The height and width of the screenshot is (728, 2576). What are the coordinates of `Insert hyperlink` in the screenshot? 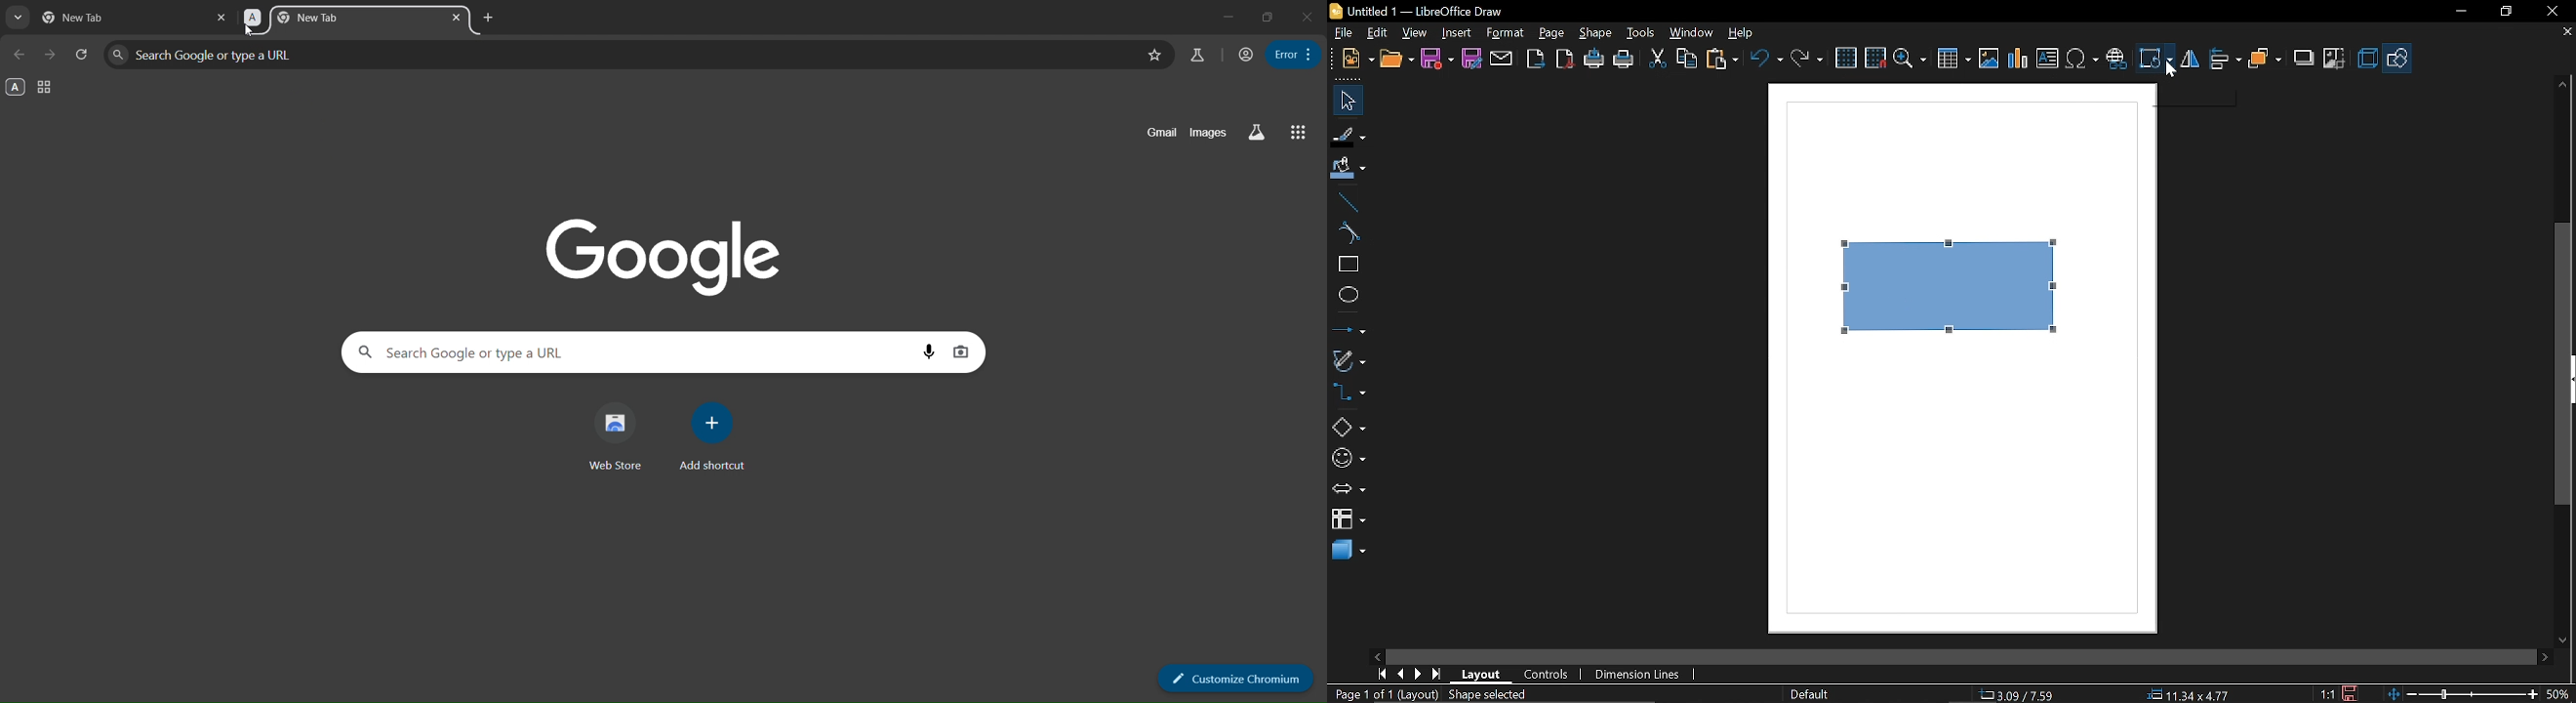 It's located at (2117, 57).